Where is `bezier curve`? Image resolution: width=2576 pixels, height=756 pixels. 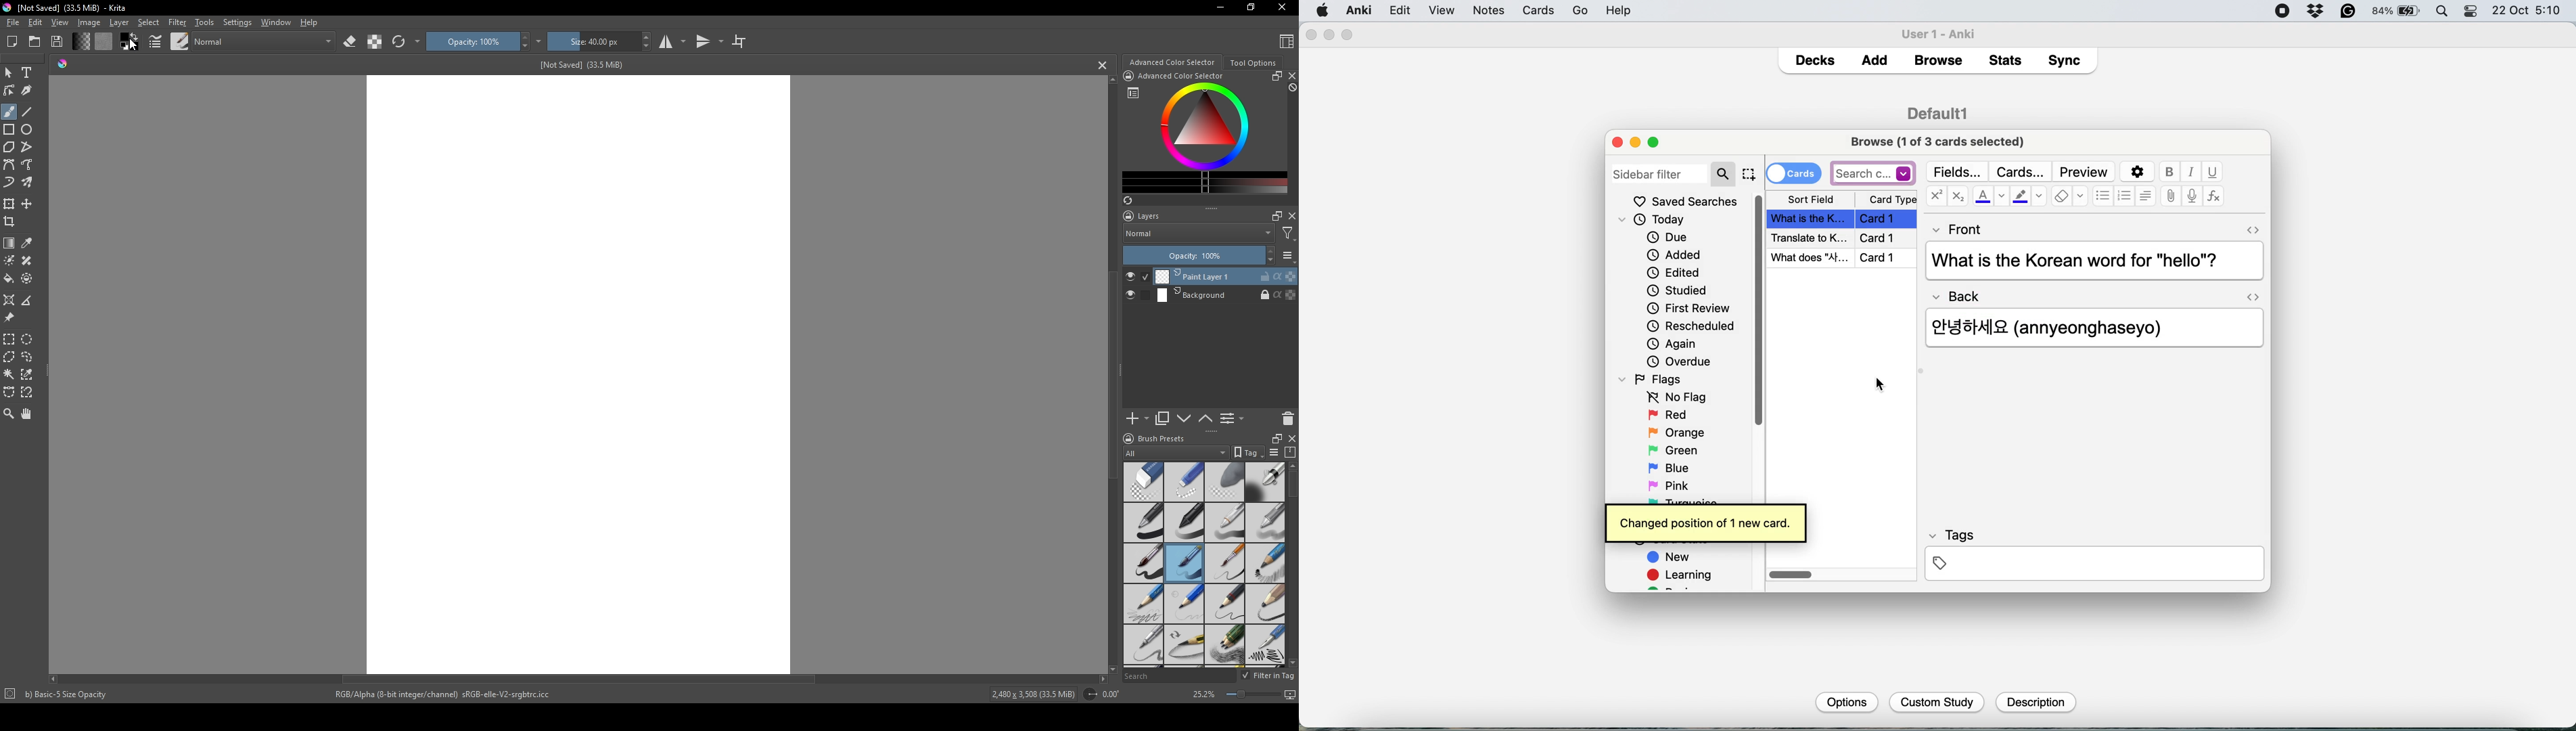 bezier curve is located at coordinates (9, 393).